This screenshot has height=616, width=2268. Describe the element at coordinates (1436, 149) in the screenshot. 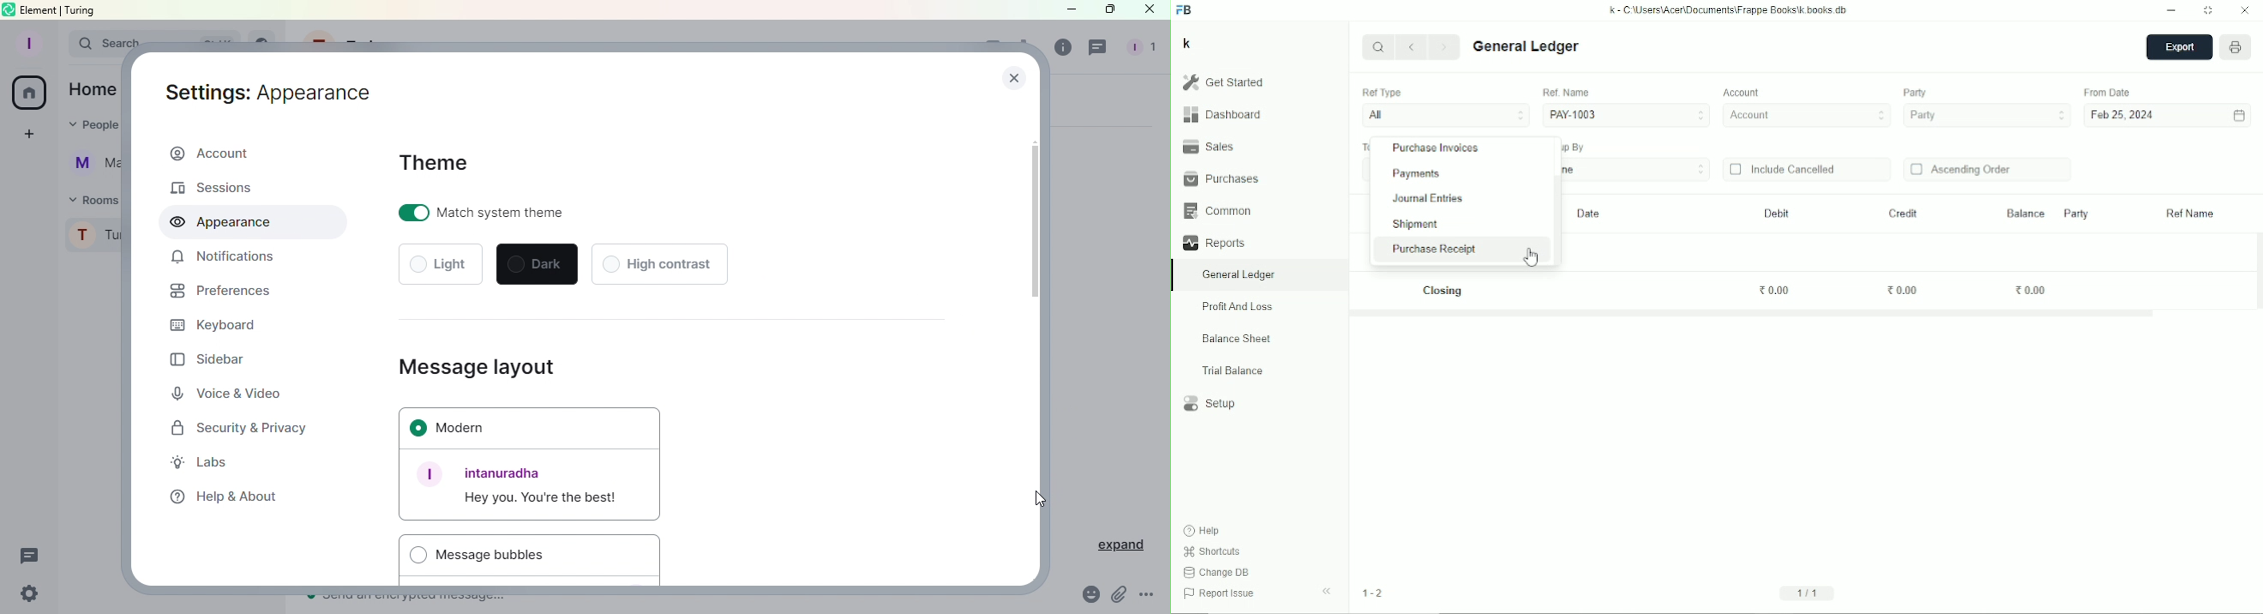

I see `Purchase invoices` at that location.